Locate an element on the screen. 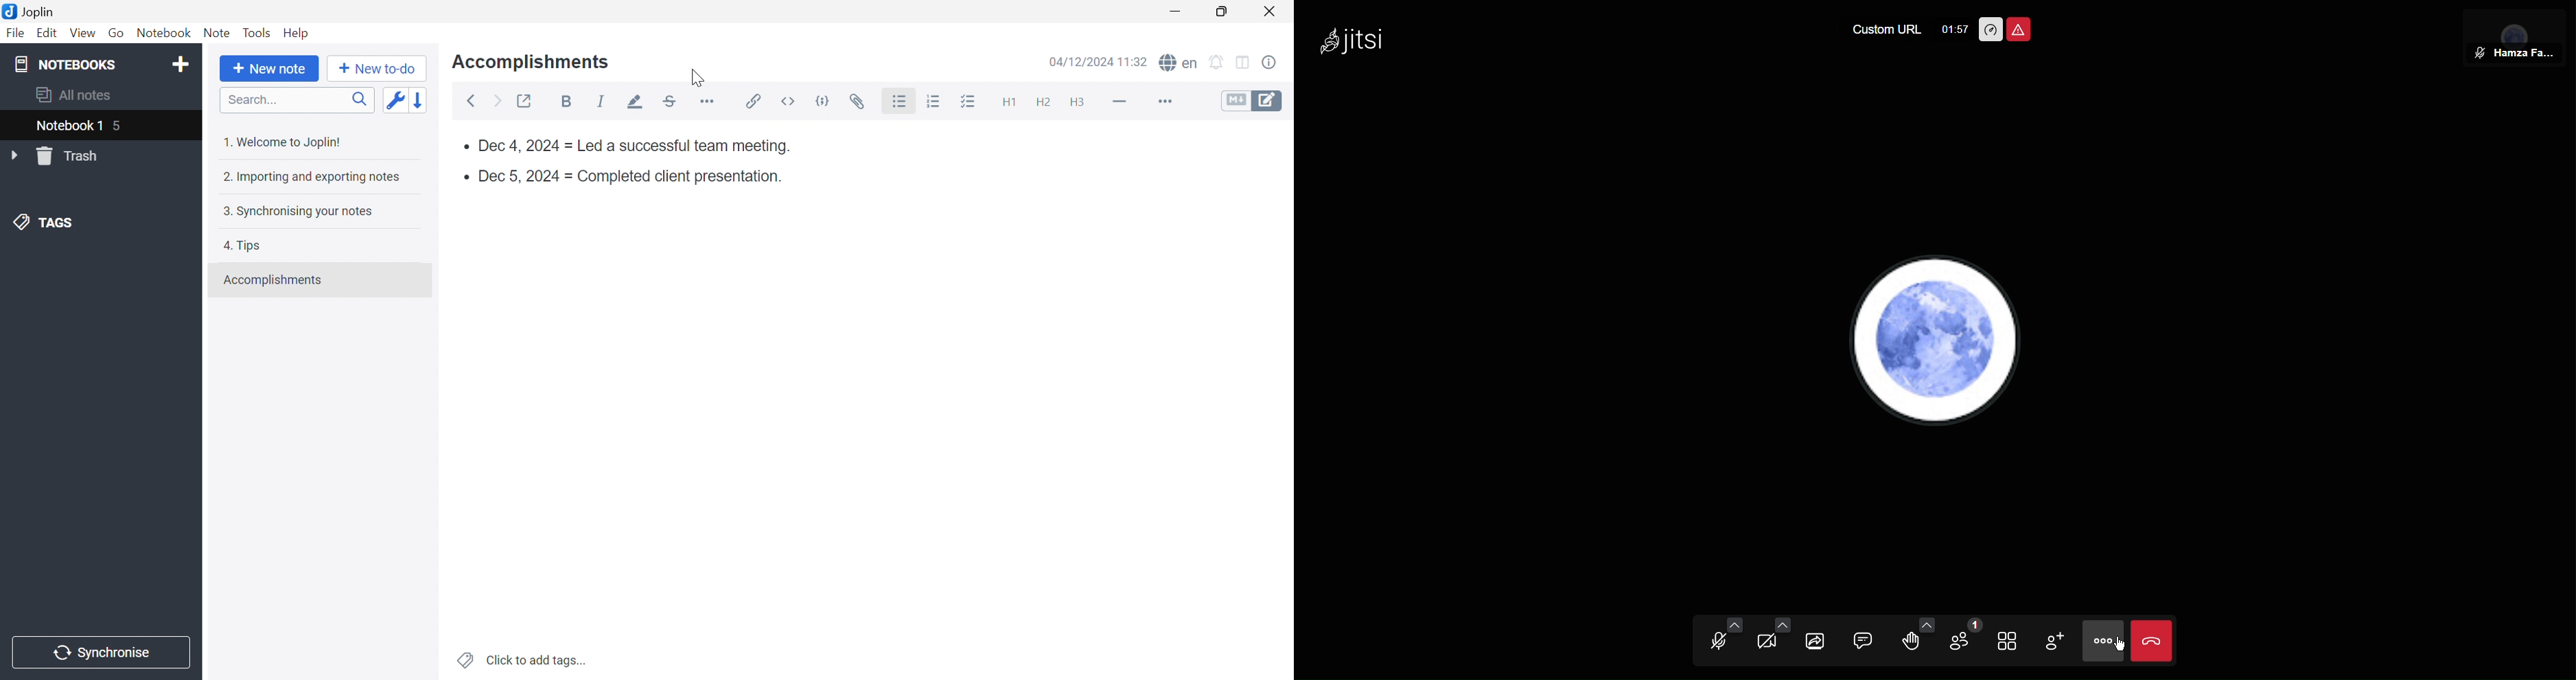 This screenshot has width=2576, height=700. Set alarm is located at coordinates (1219, 63).